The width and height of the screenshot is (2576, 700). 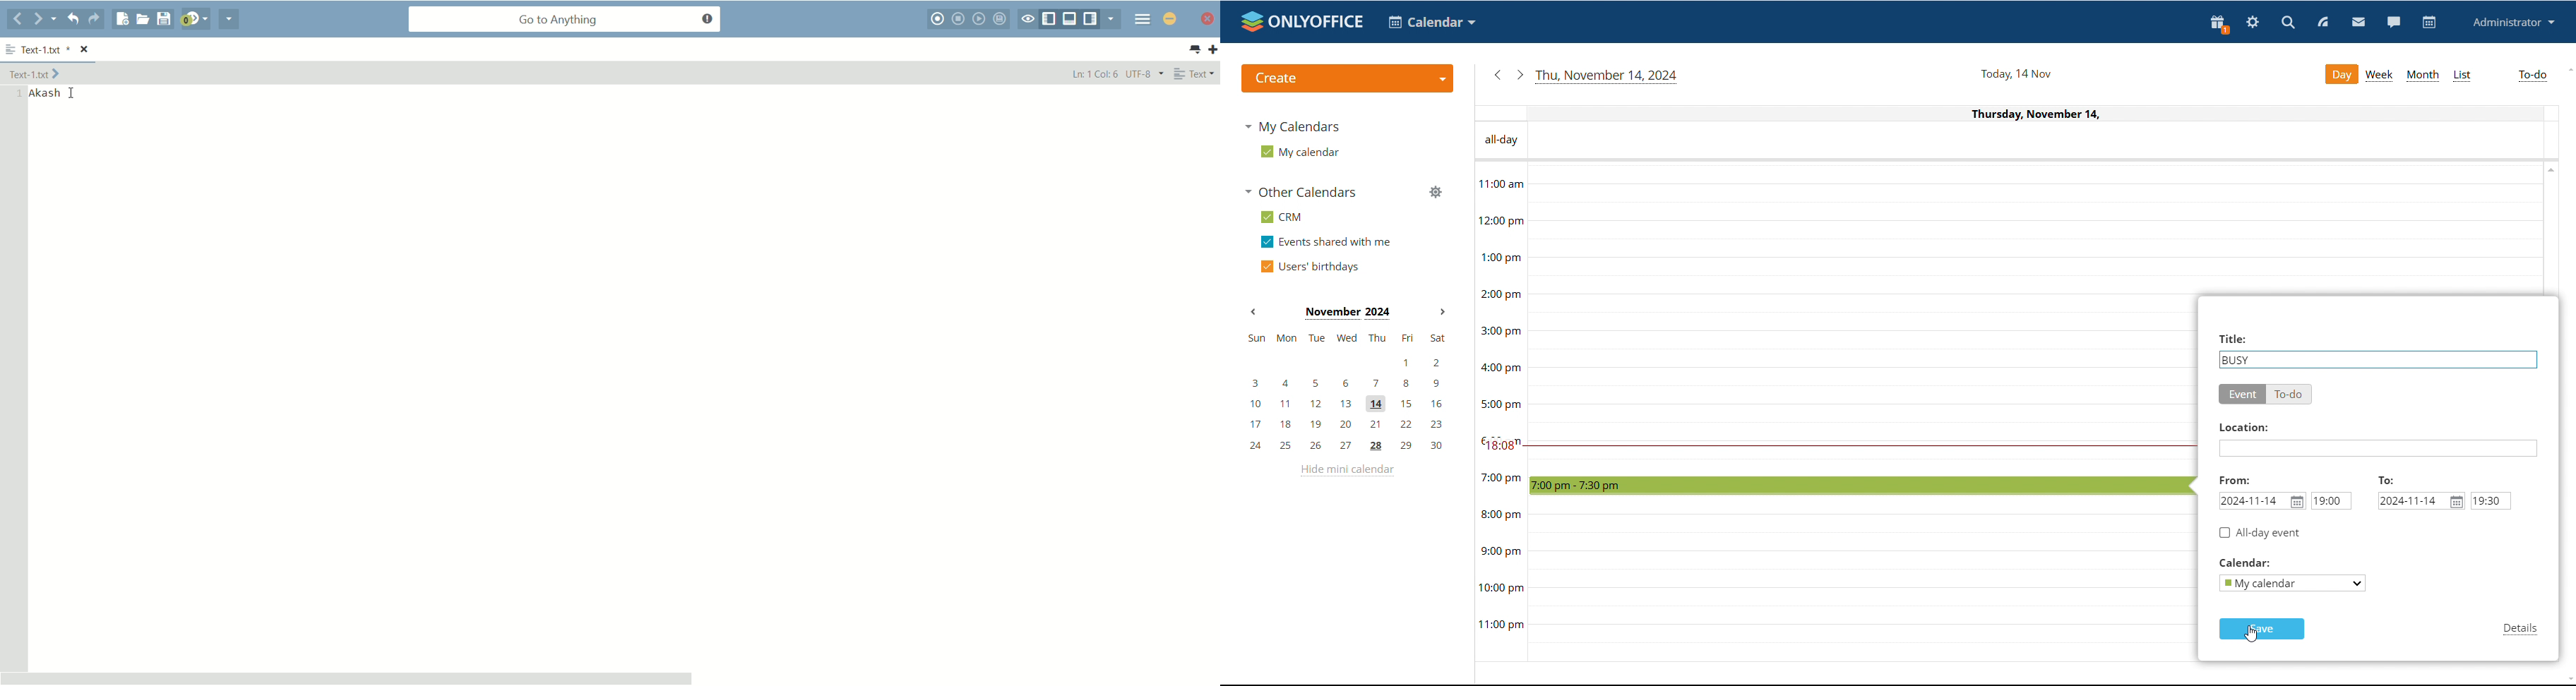 What do you see at coordinates (2015, 74) in the screenshot?
I see `current date` at bounding box center [2015, 74].